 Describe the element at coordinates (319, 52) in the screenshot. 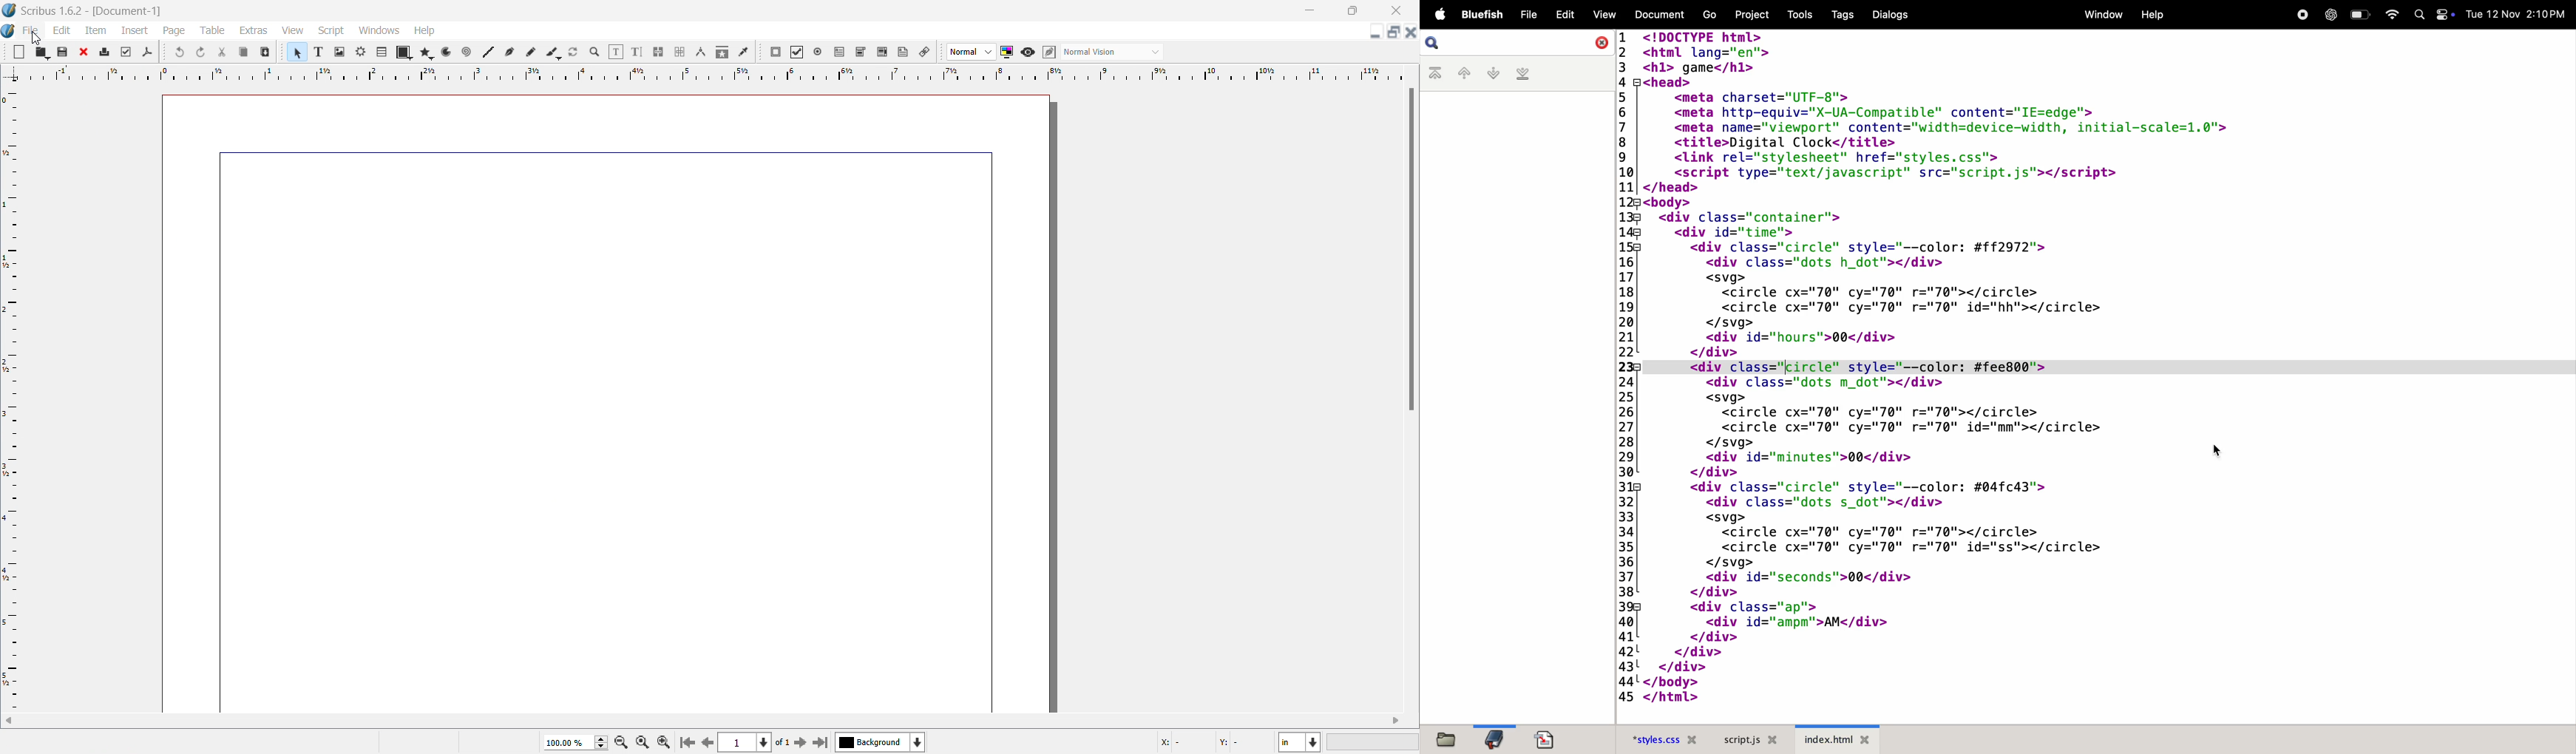

I see `text size` at that location.